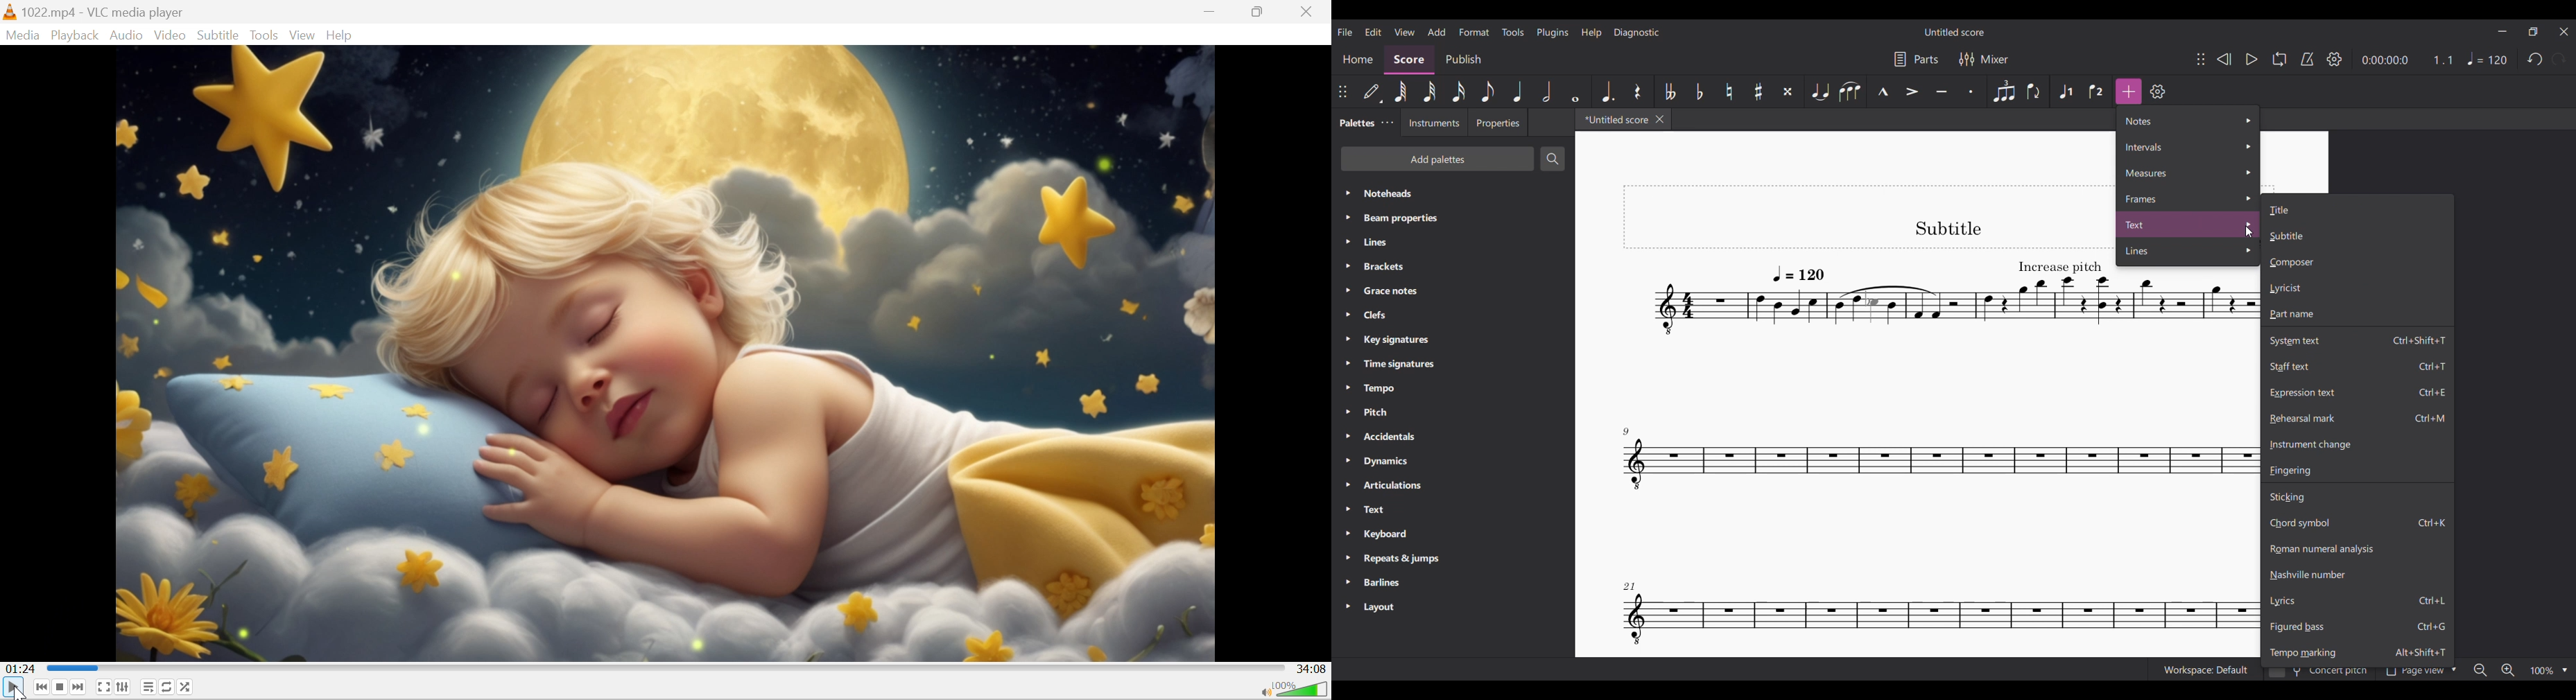 The width and height of the screenshot is (2576, 700). Describe the element at coordinates (1984, 60) in the screenshot. I see `Mixer settings` at that location.